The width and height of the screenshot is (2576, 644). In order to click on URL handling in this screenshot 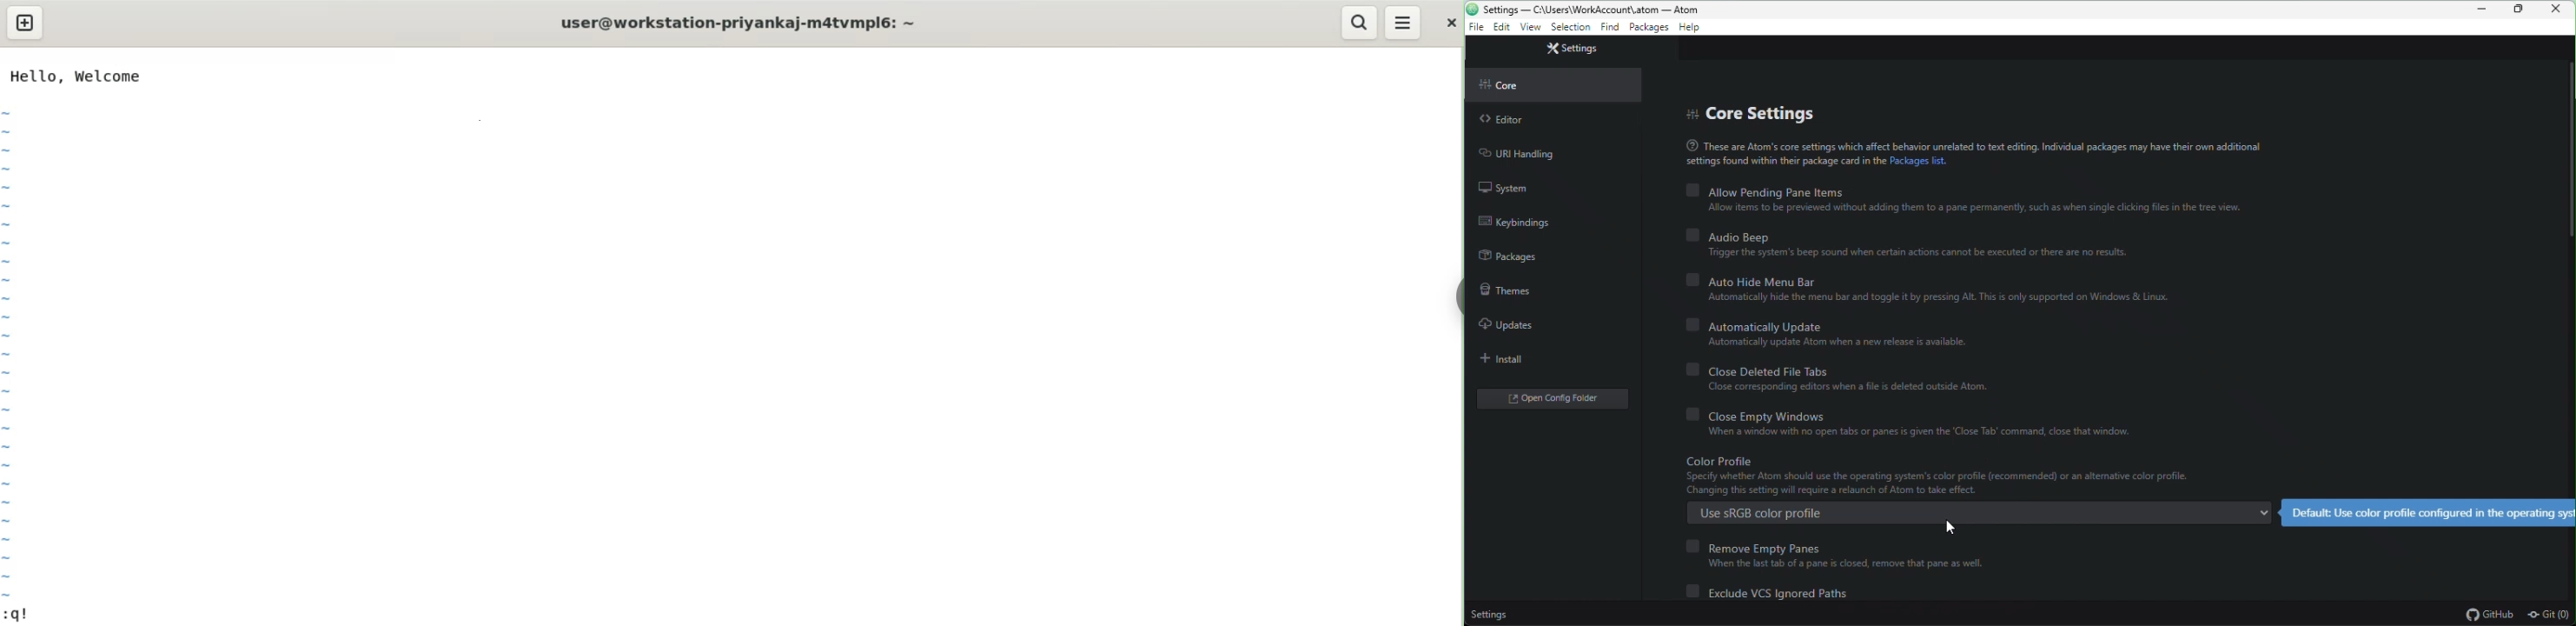, I will do `click(1526, 154)`.